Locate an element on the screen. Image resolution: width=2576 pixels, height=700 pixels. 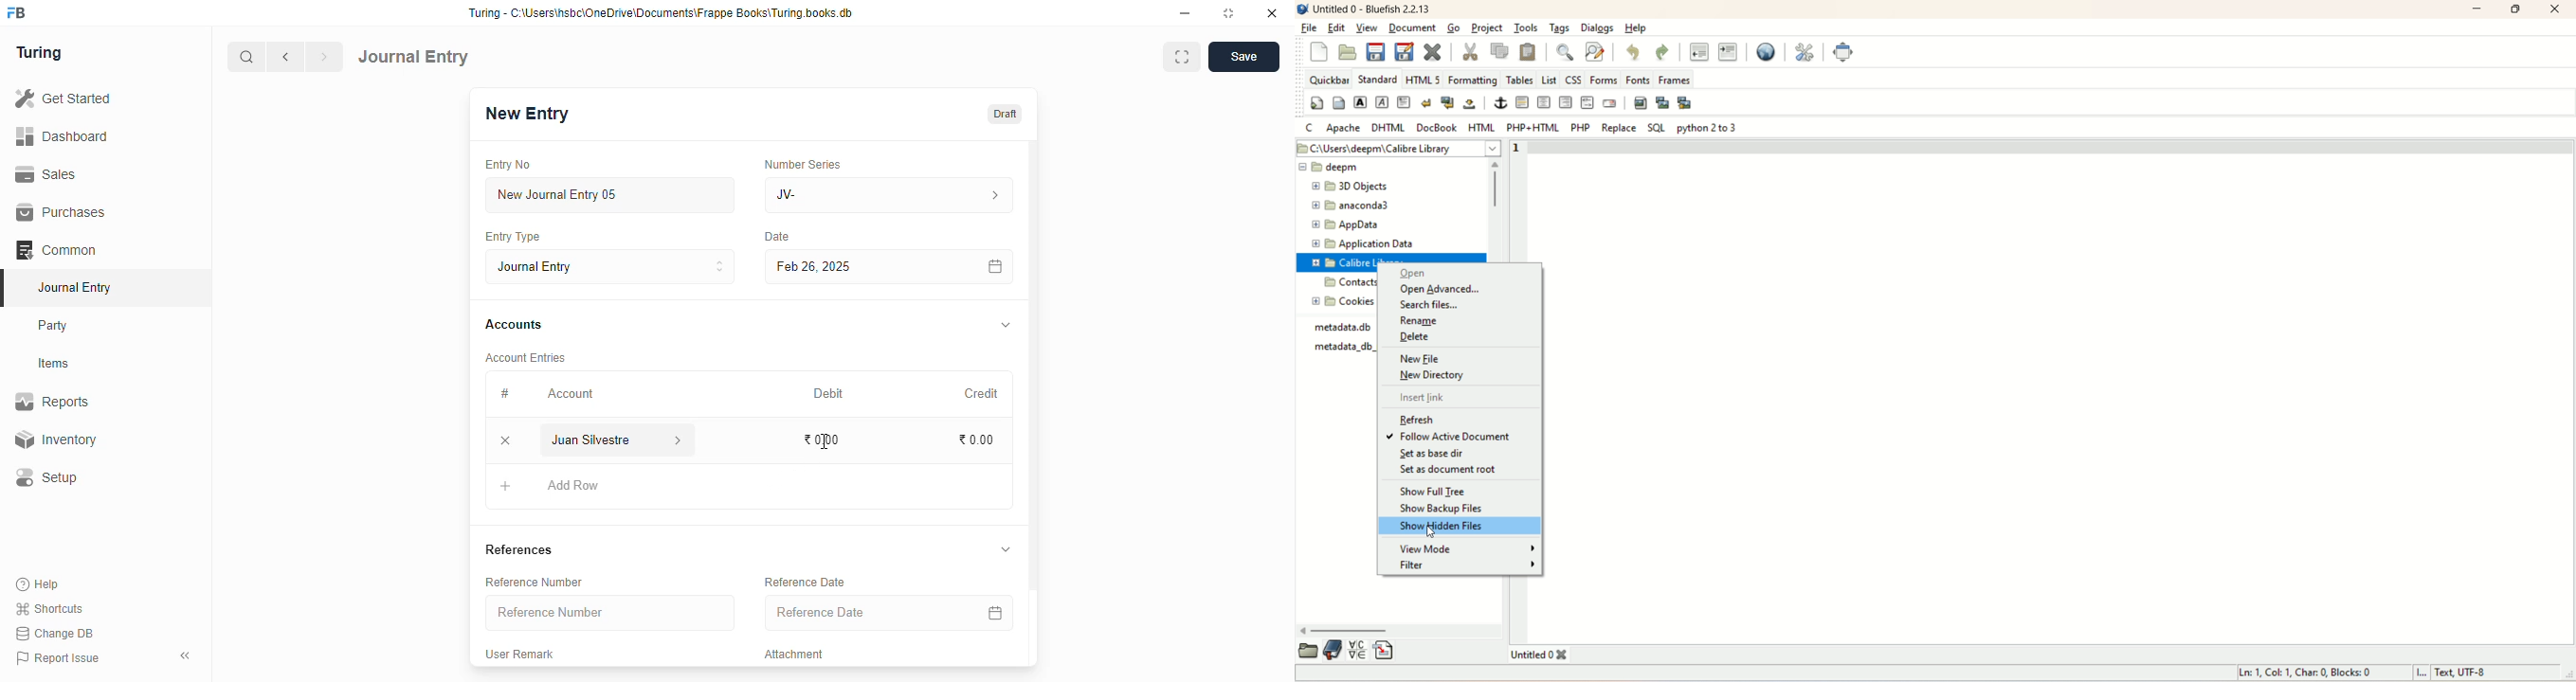
toggle between form and full width is located at coordinates (1181, 57).